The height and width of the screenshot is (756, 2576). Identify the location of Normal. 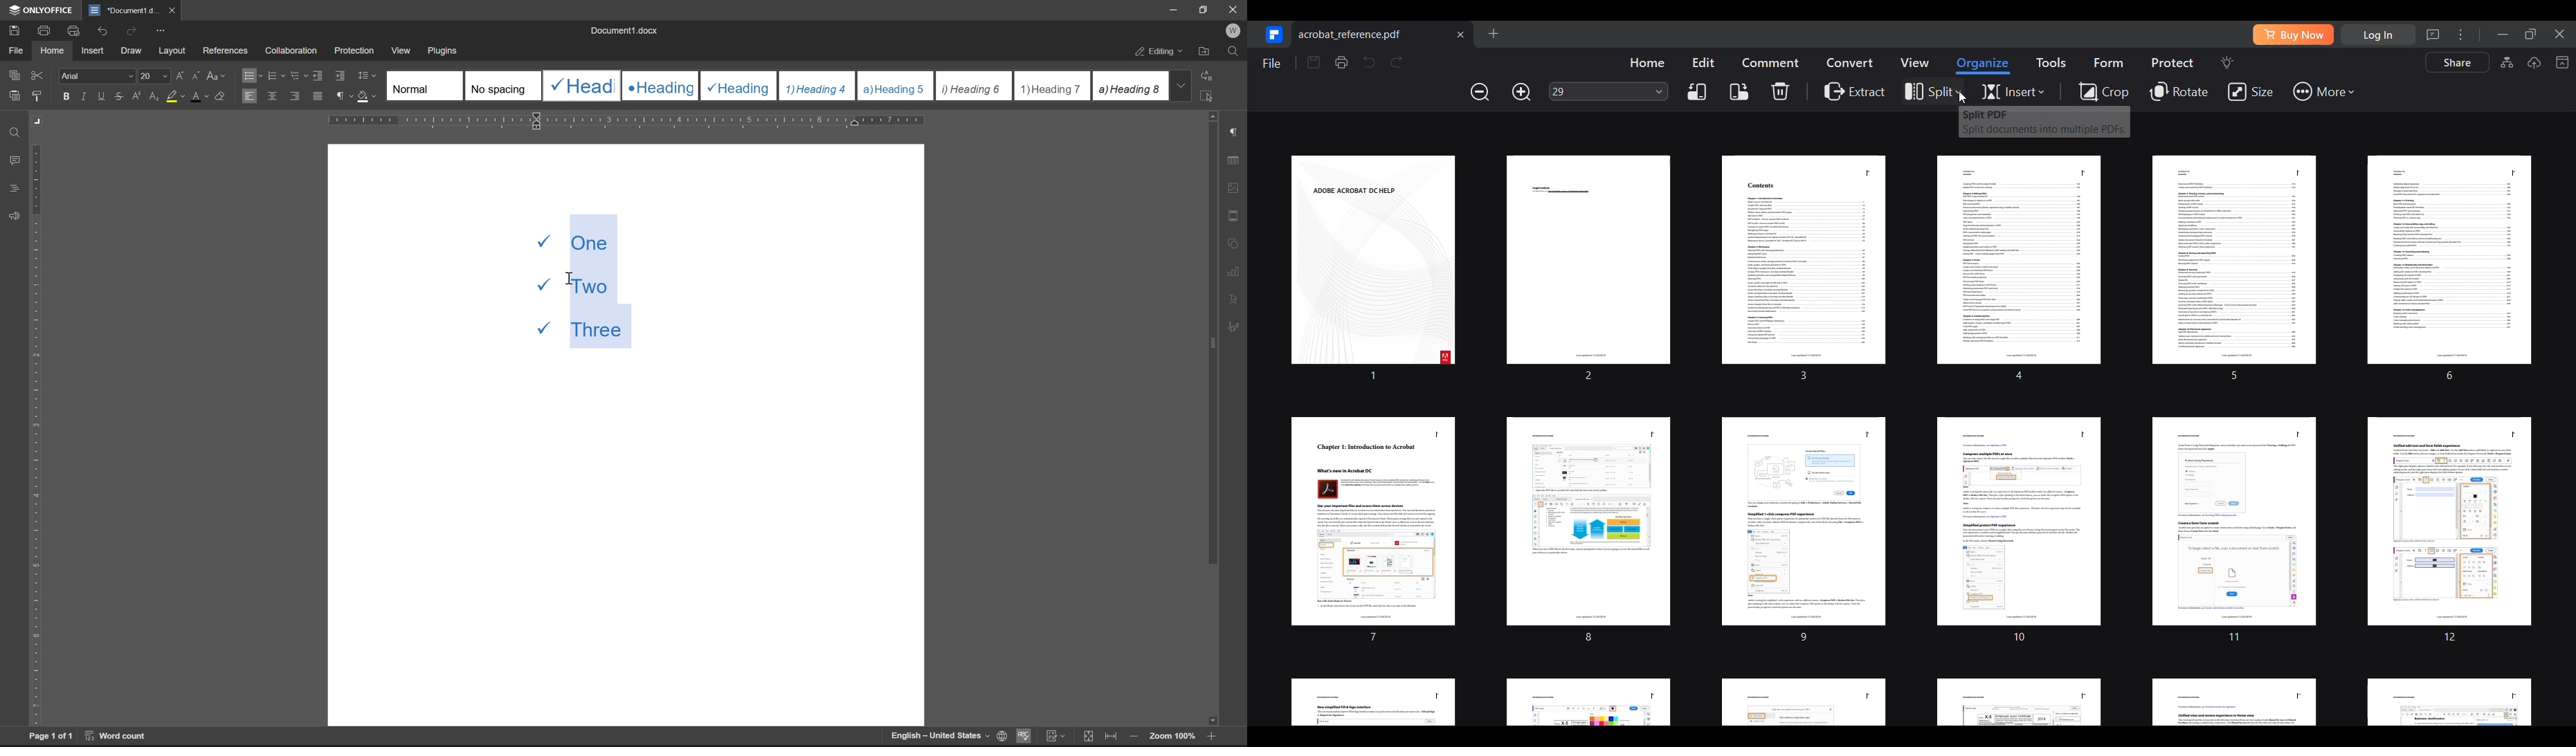
(425, 85).